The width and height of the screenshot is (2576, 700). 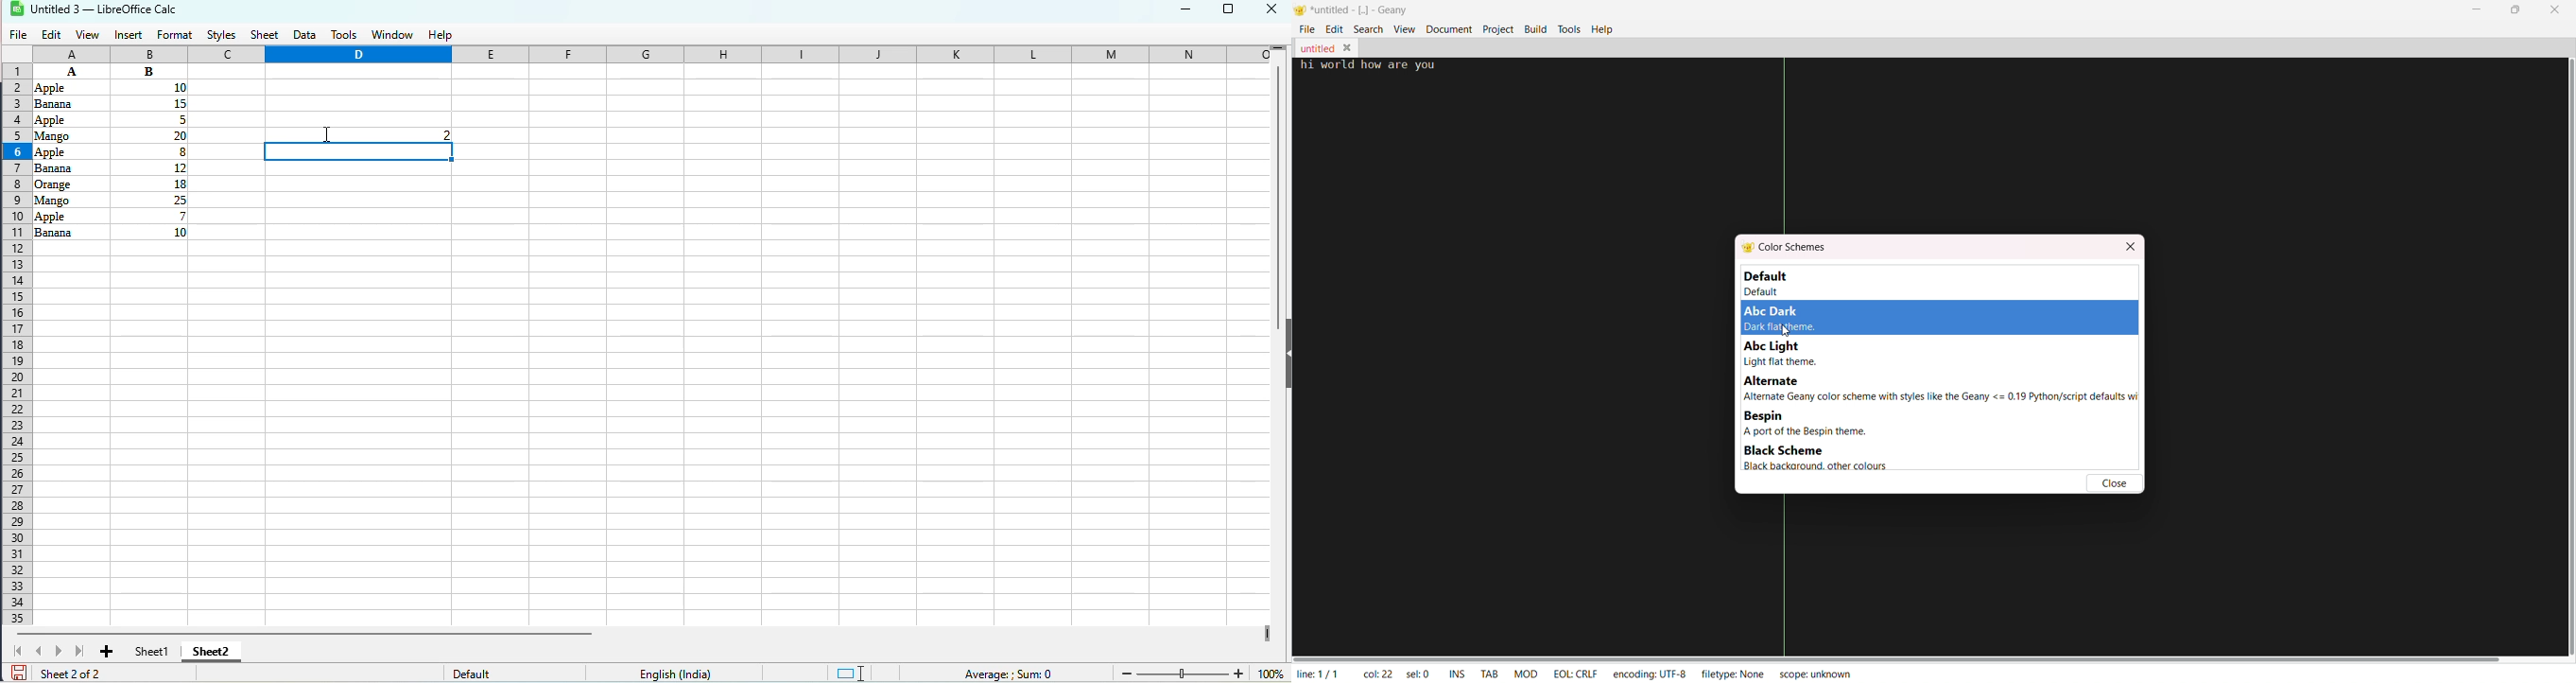 What do you see at coordinates (358, 55) in the screenshot?
I see `current column` at bounding box center [358, 55].